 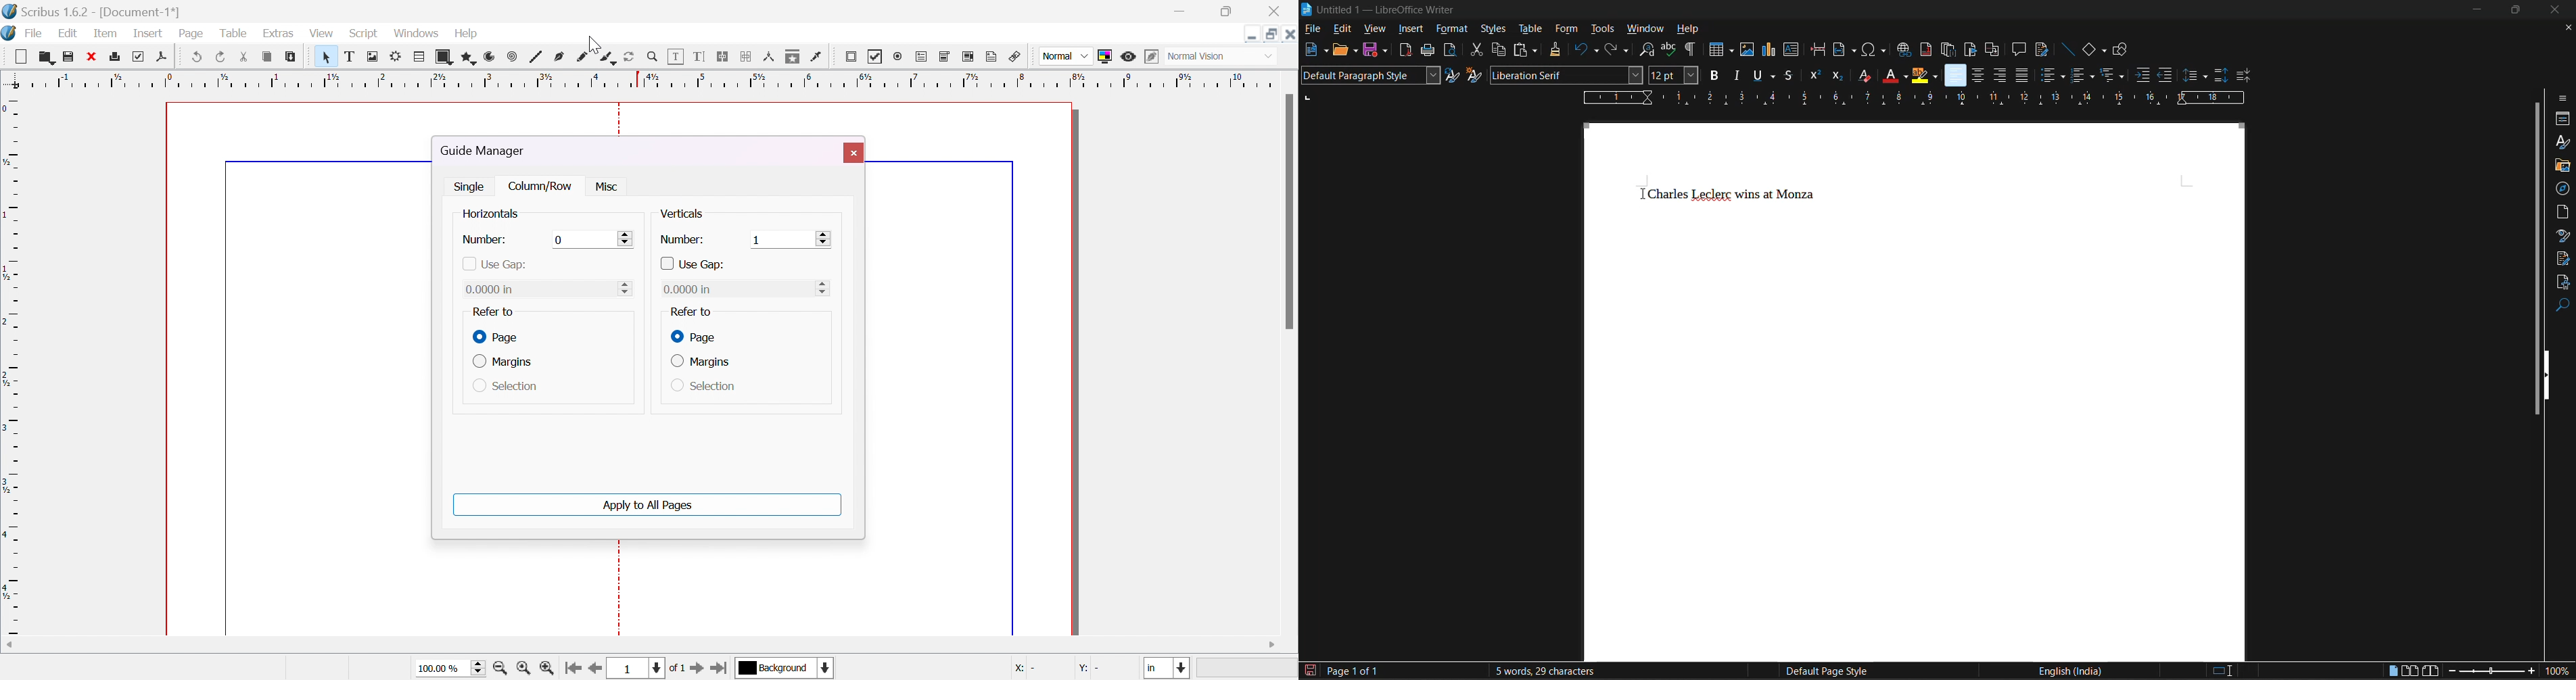 I want to click on select current size, so click(x=450, y=666).